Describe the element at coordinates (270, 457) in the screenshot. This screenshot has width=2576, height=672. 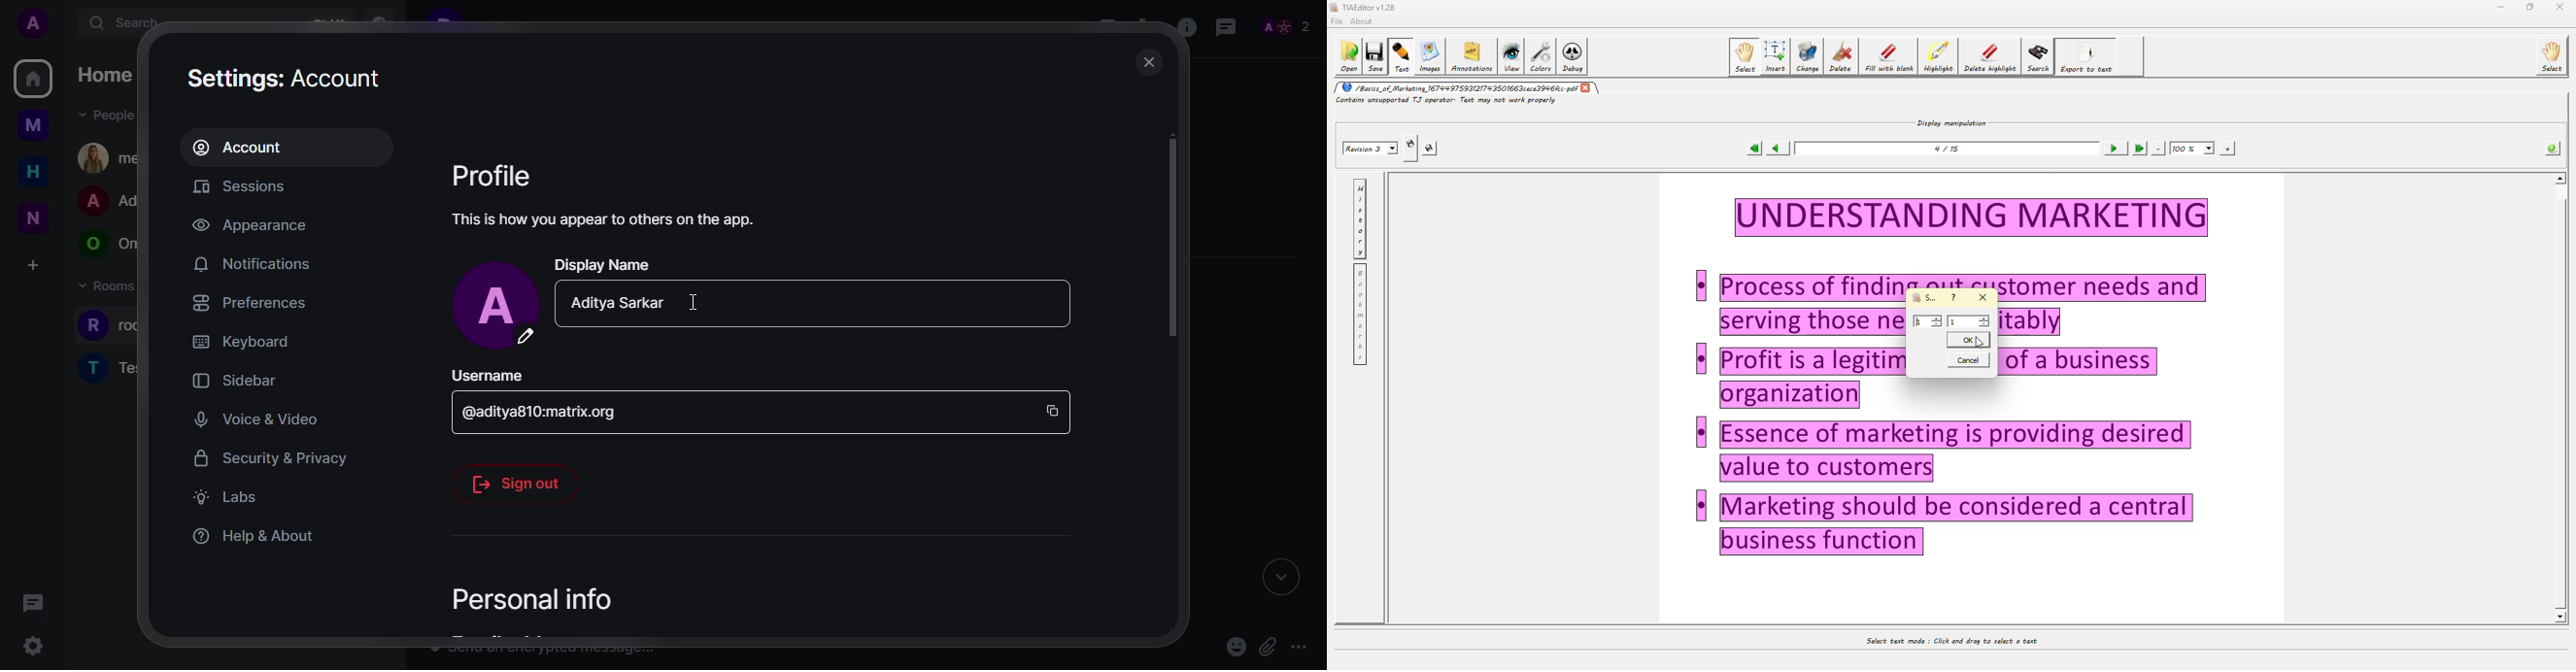
I see `security` at that location.